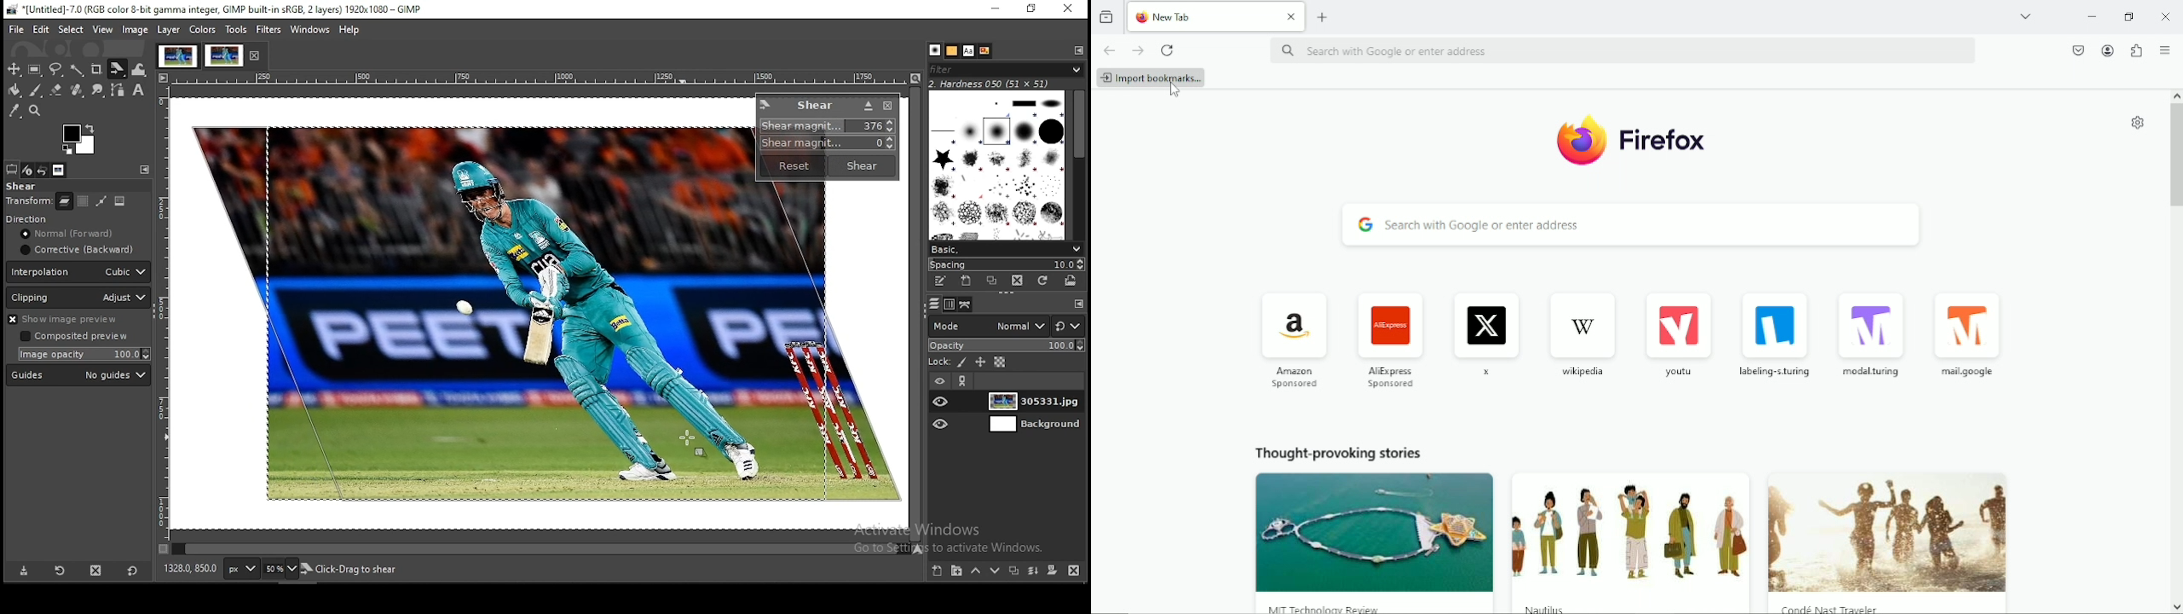 The height and width of the screenshot is (616, 2184). What do you see at coordinates (2026, 15) in the screenshot?
I see `List all tabs` at bounding box center [2026, 15].